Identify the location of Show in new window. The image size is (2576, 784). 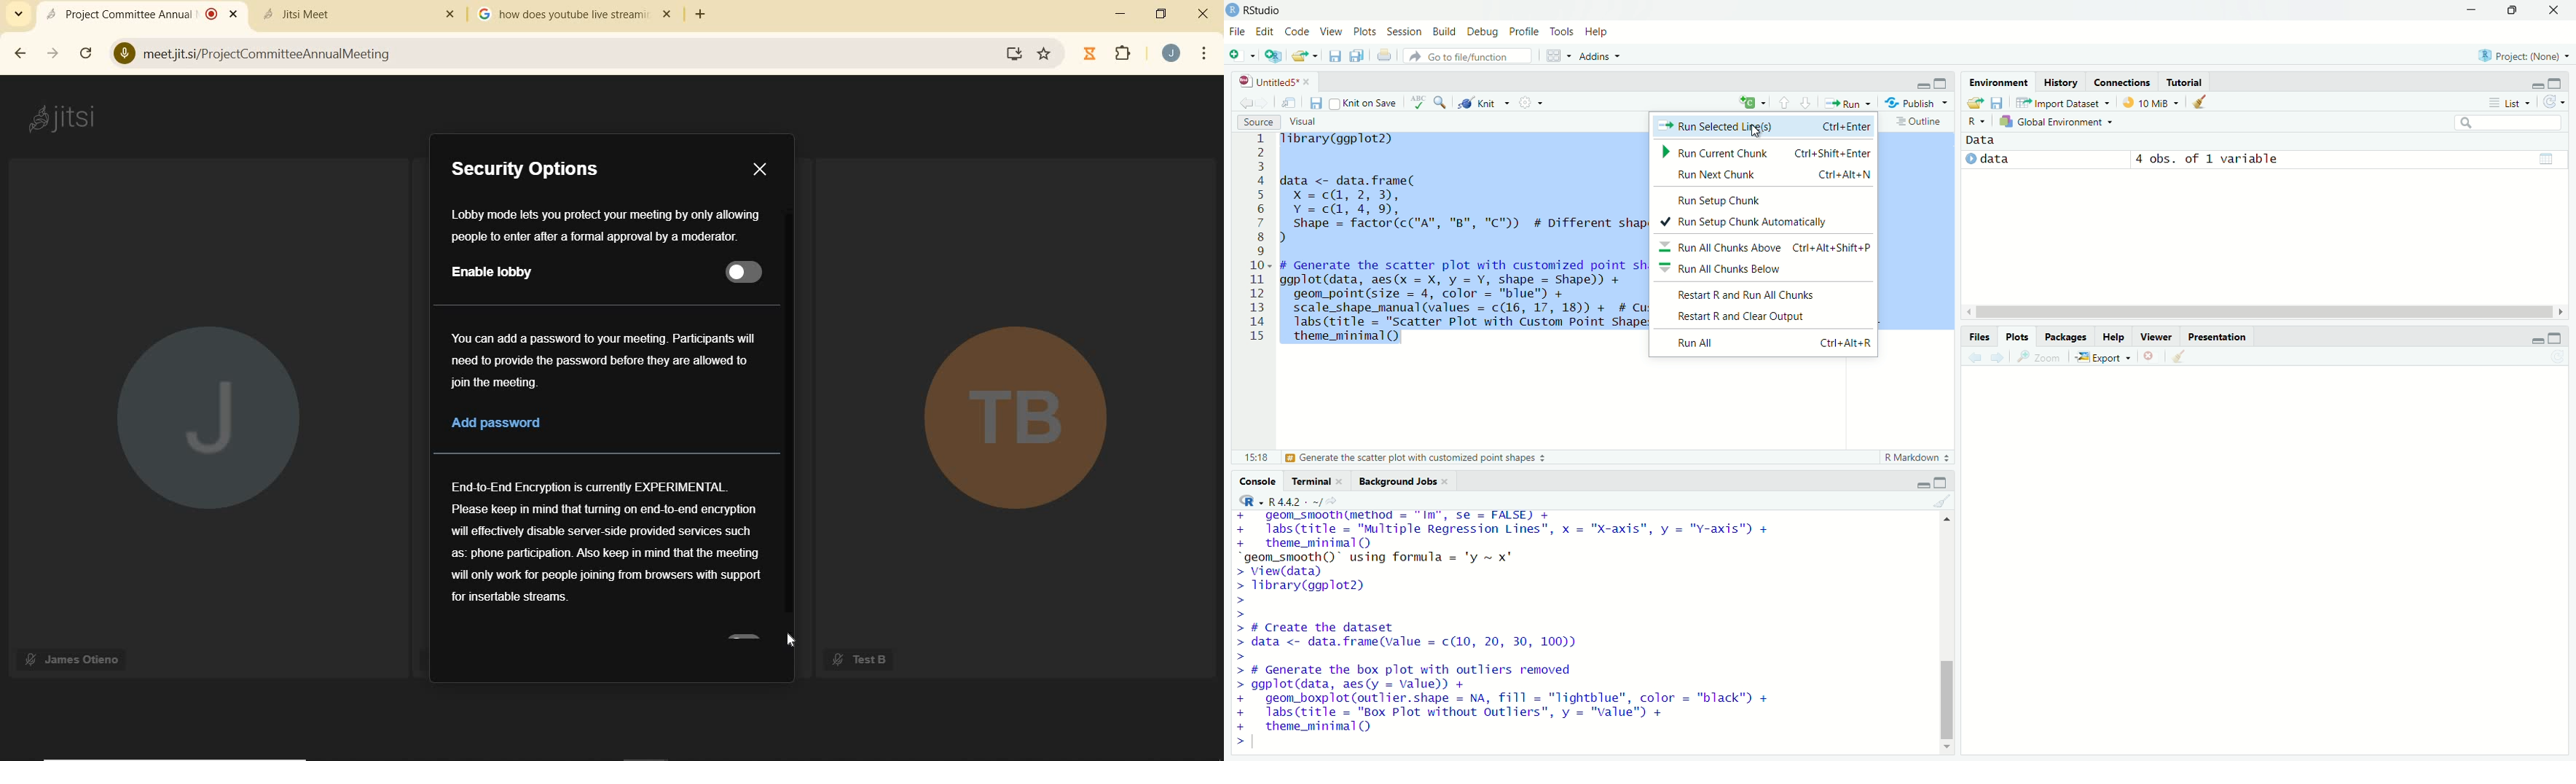
(1290, 102).